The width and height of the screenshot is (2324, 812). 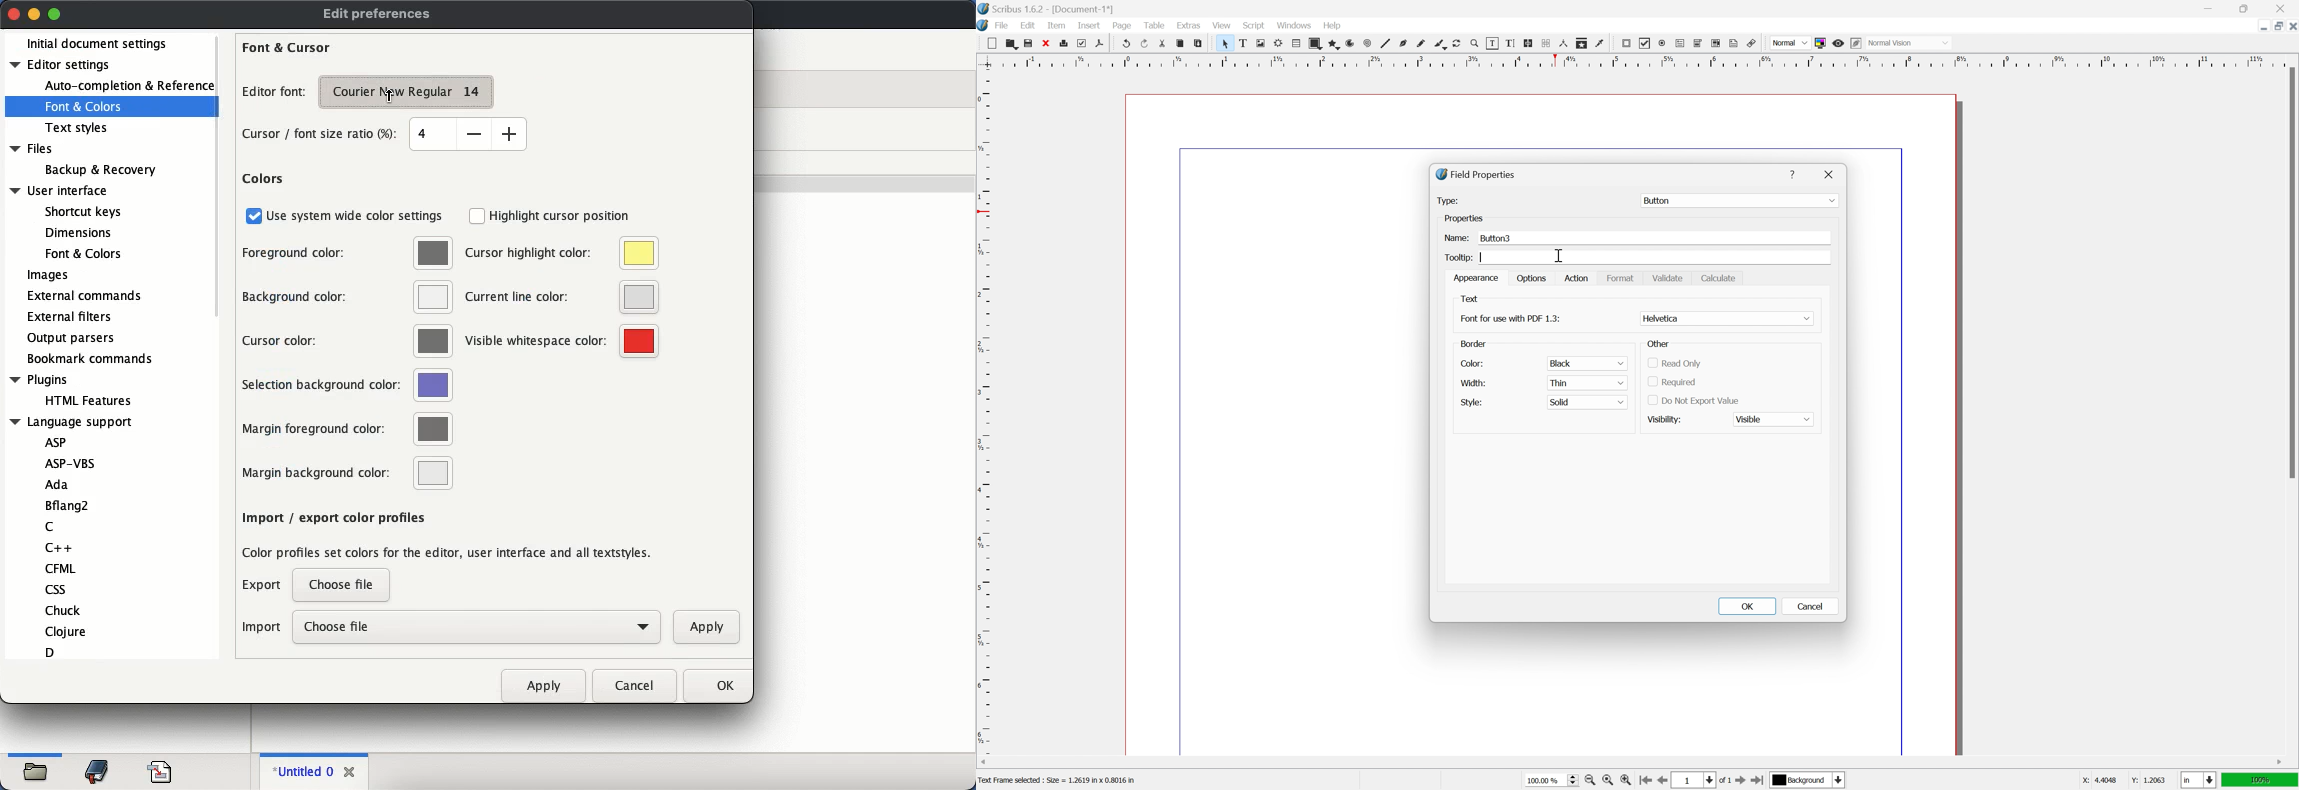 What do you see at coordinates (1243, 44) in the screenshot?
I see `text frame` at bounding box center [1243, 44].